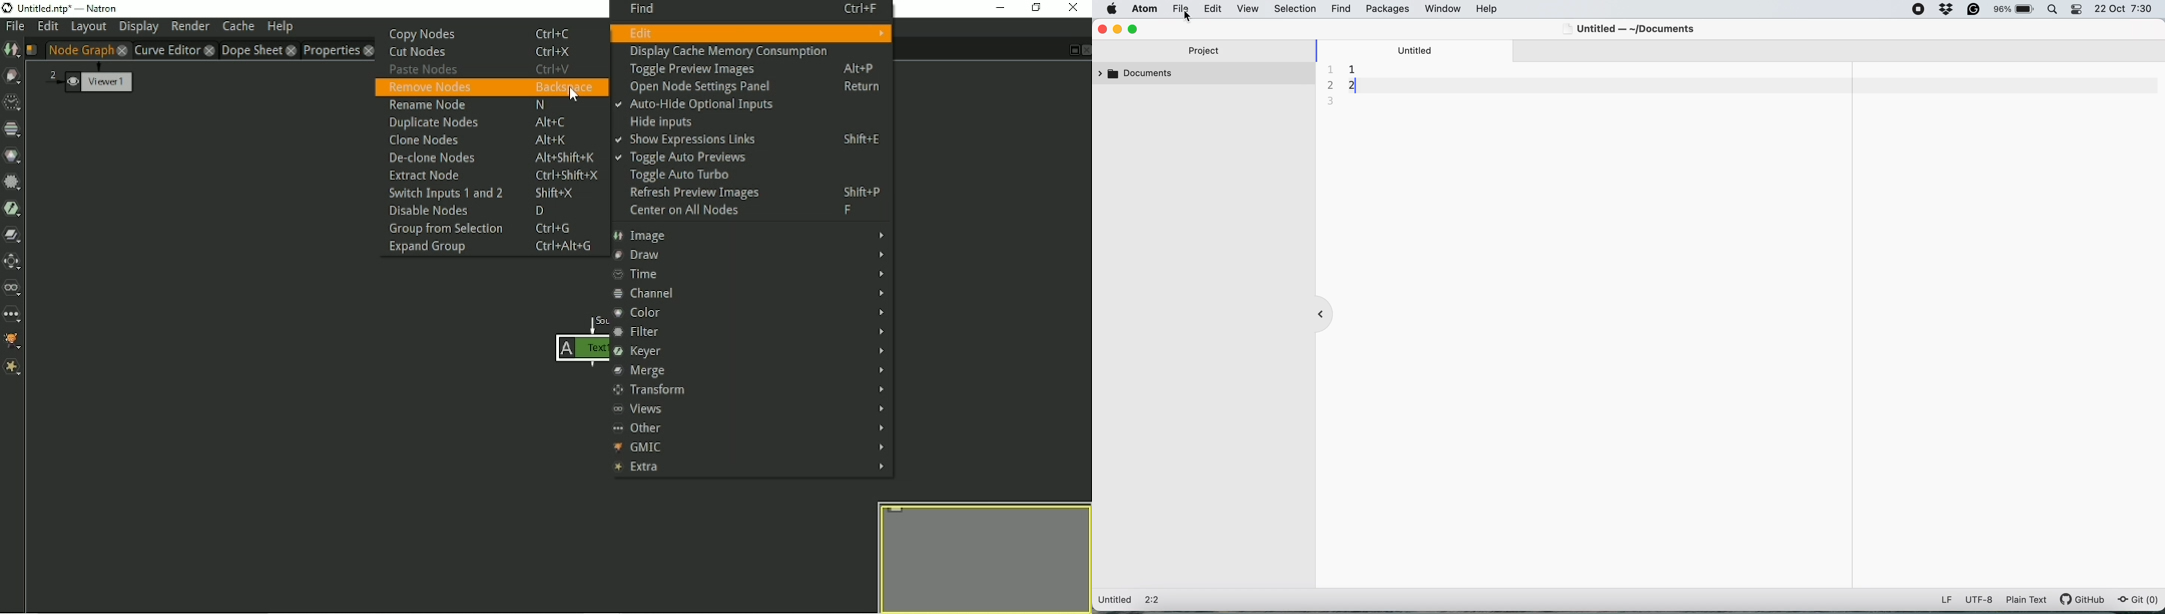  Describe the element at coordinates (1351, 84) in the screenshot. I see `document contents` at that location.